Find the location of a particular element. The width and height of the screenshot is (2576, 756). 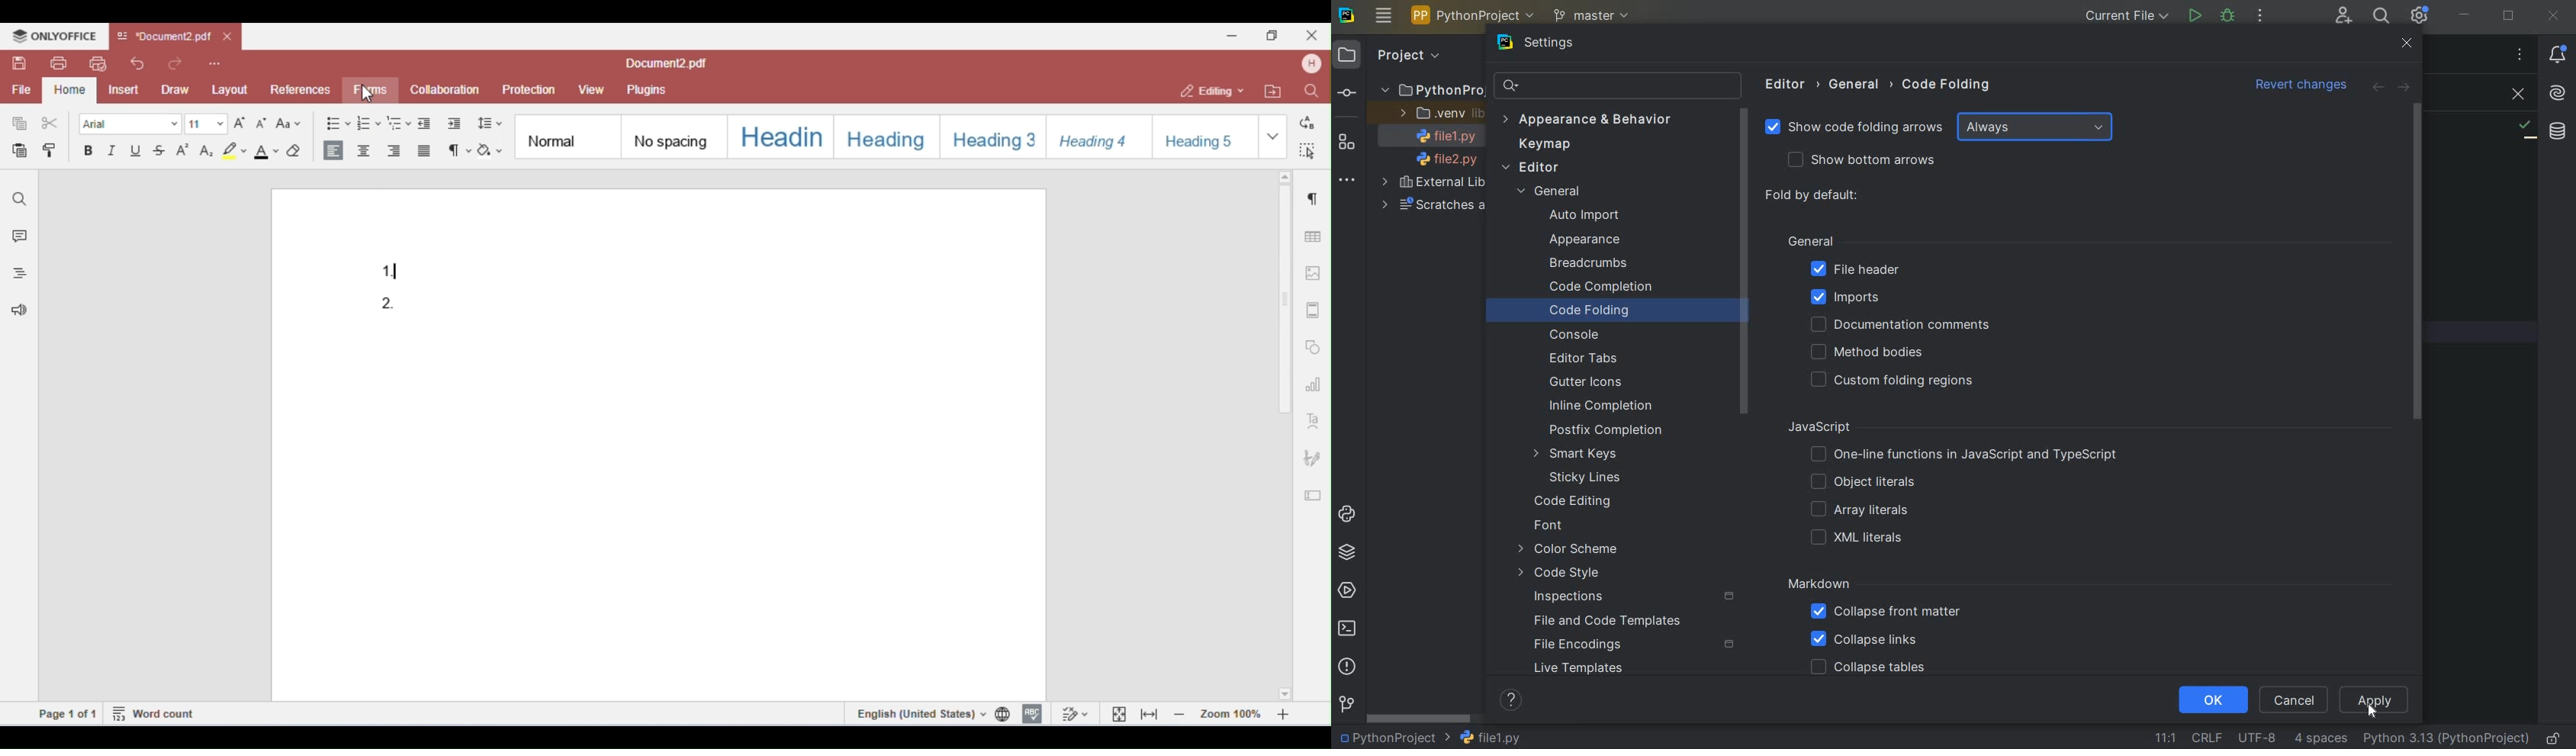

CODE FOLDING is located at coordinates (1947, 88).